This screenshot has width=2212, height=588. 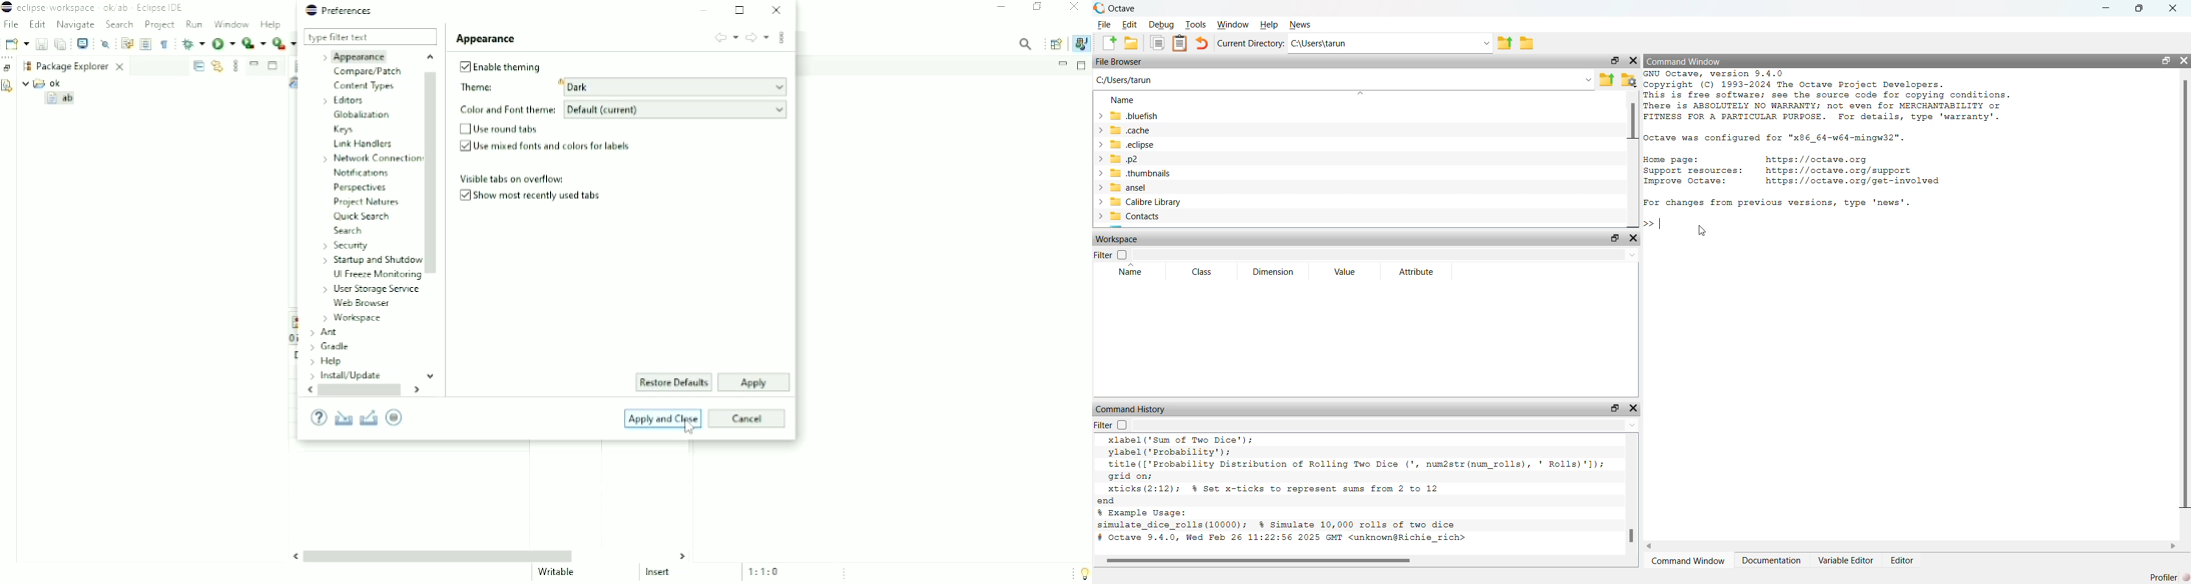 I want to click on Scrollbar, so click(x=1631, y=537).